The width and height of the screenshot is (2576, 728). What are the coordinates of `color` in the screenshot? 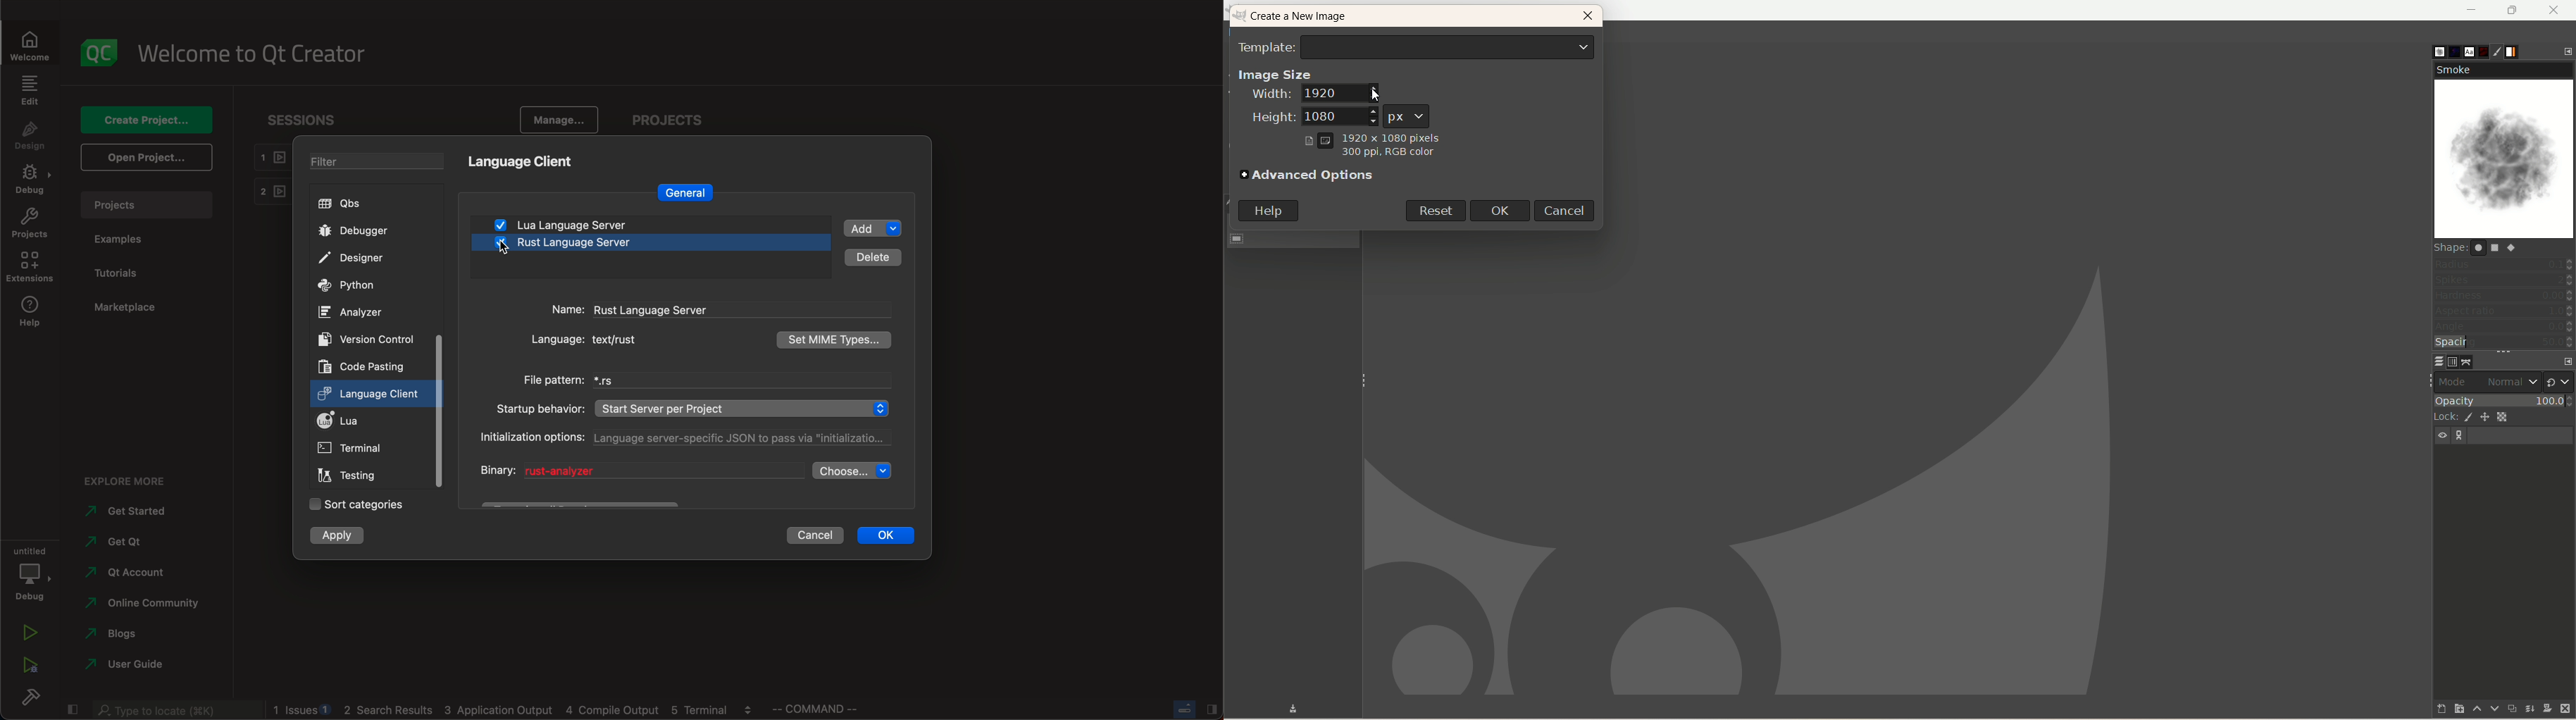 It's located at (1386, 155).